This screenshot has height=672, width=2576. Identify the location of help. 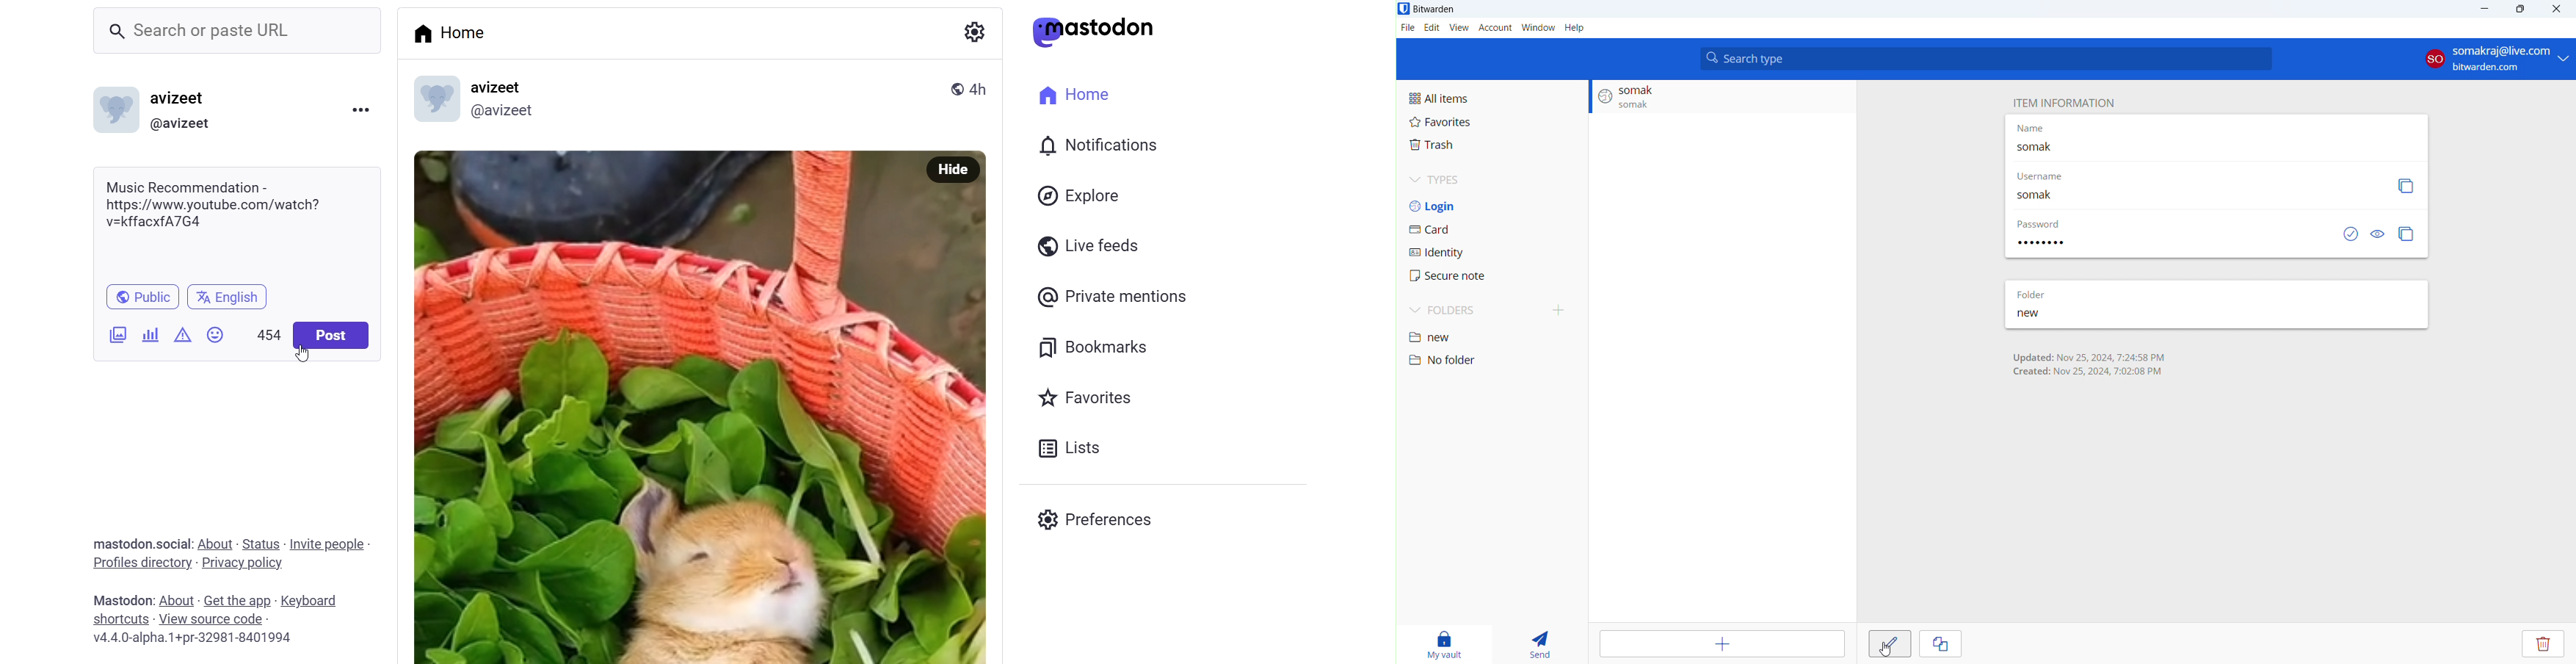
(1574, 27).